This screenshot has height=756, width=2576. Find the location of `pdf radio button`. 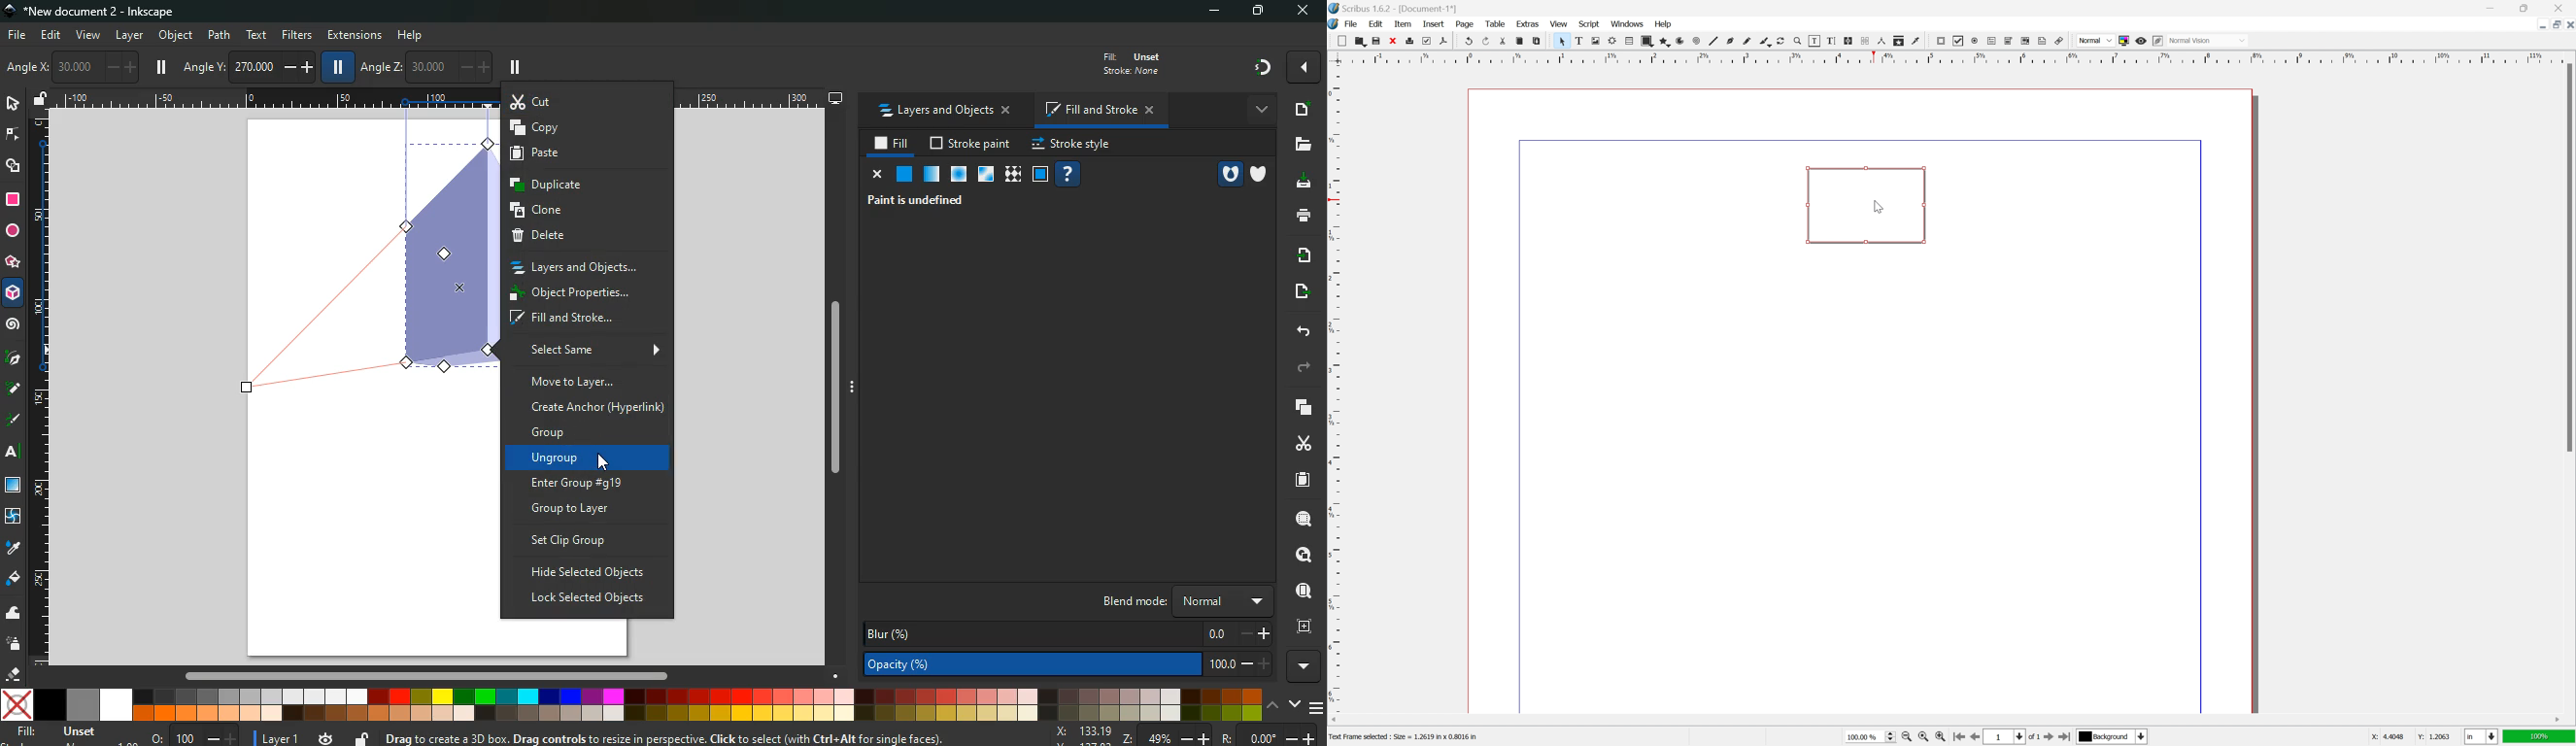

pdf radio button is located at coordinates (1975, 41).